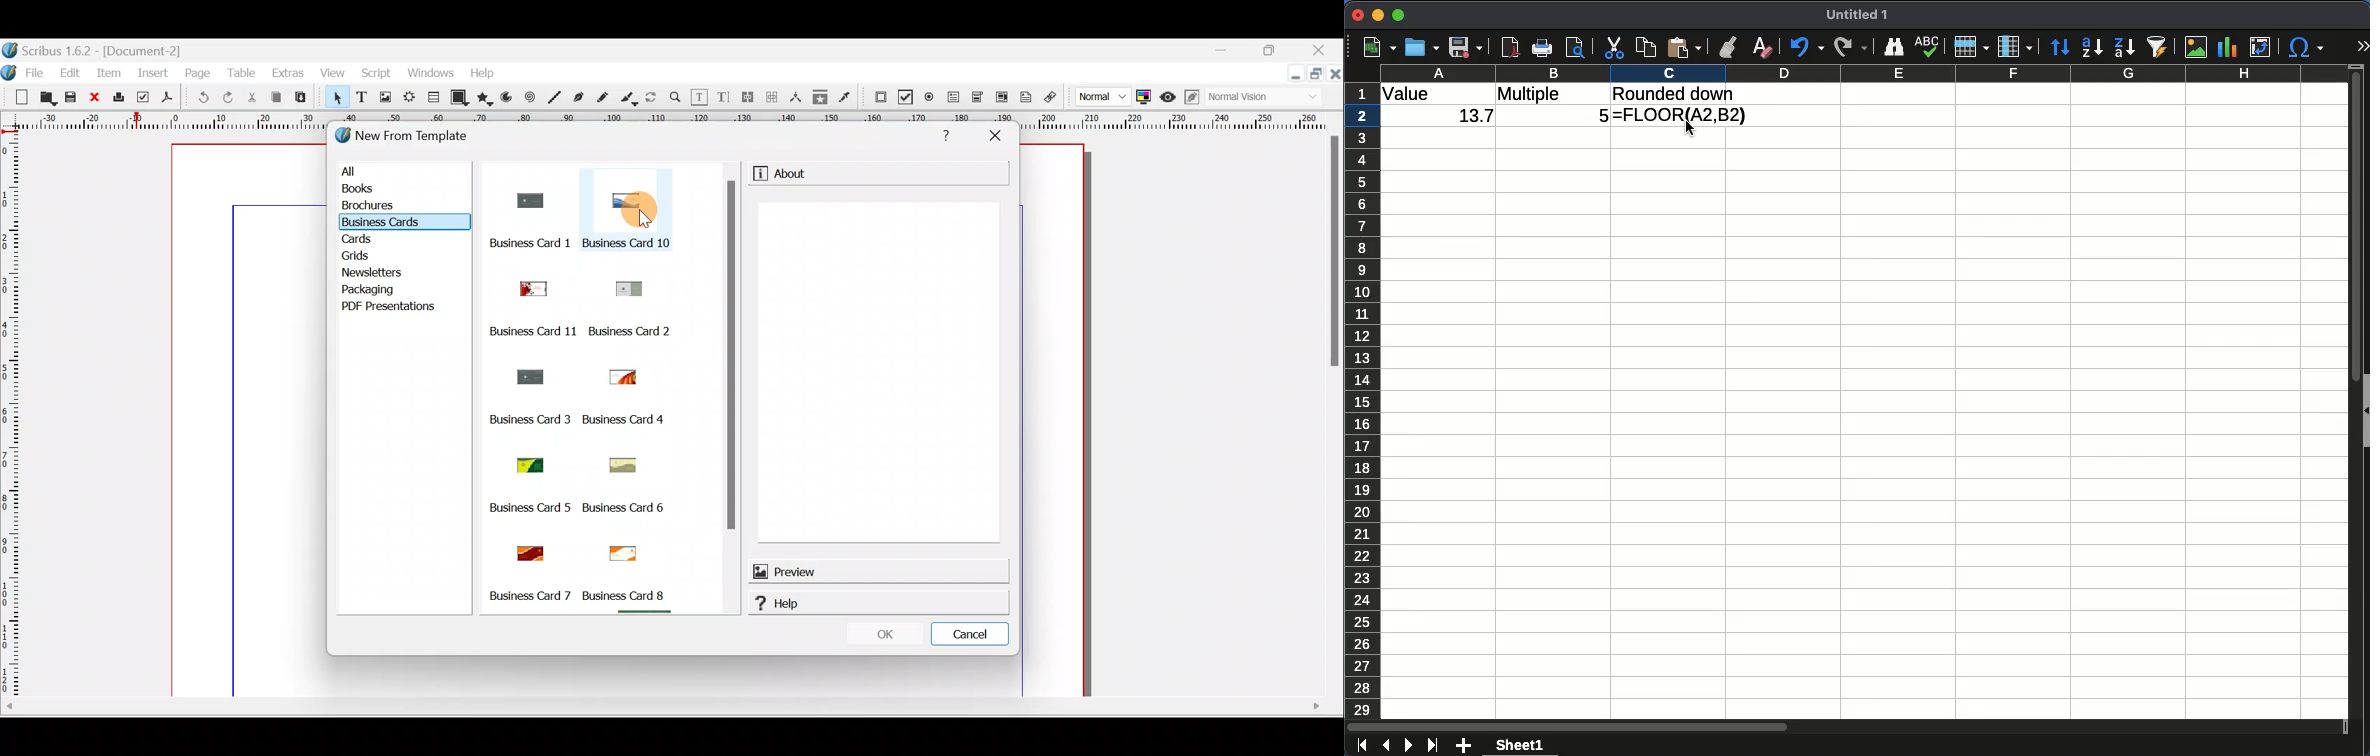 The height and width of the screenshot is (756, 2380). What do you see at coordinates (1096, 98) in the screenshot?
I see `Image preview quality` at bounding box center [1096, 98].